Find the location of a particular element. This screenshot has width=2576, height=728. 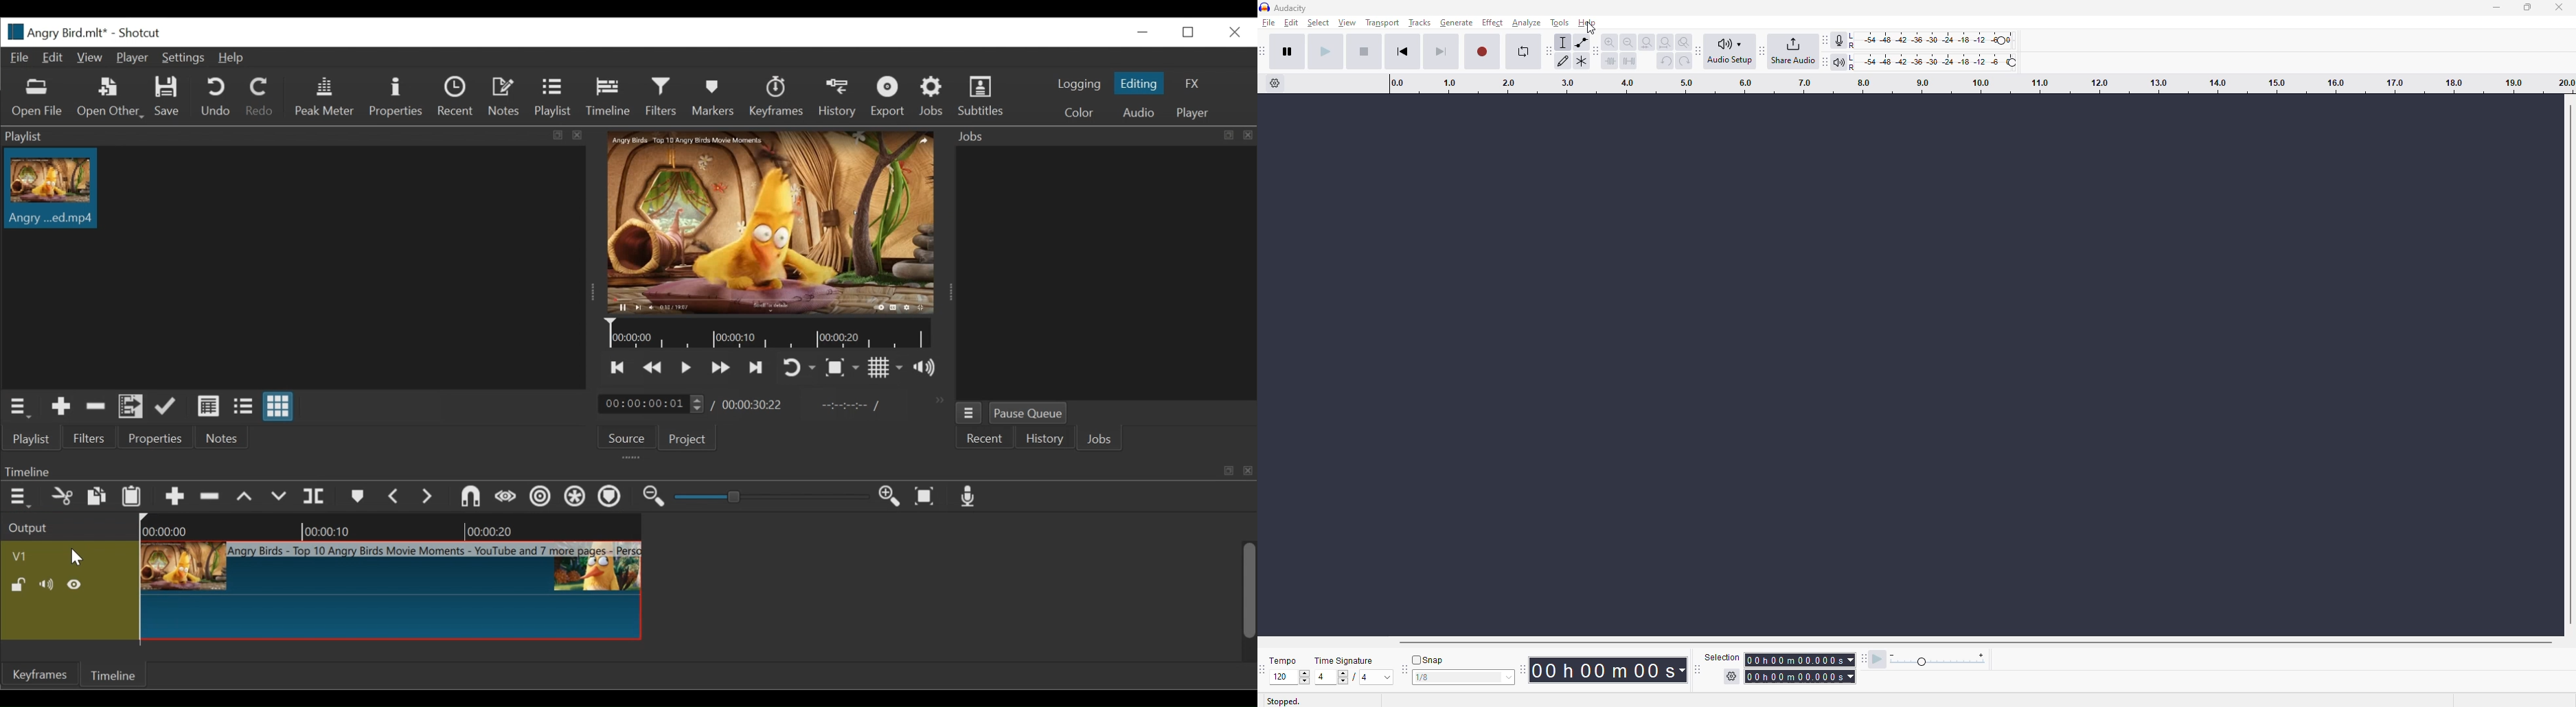

Copy is located at coordinates (97, 496).